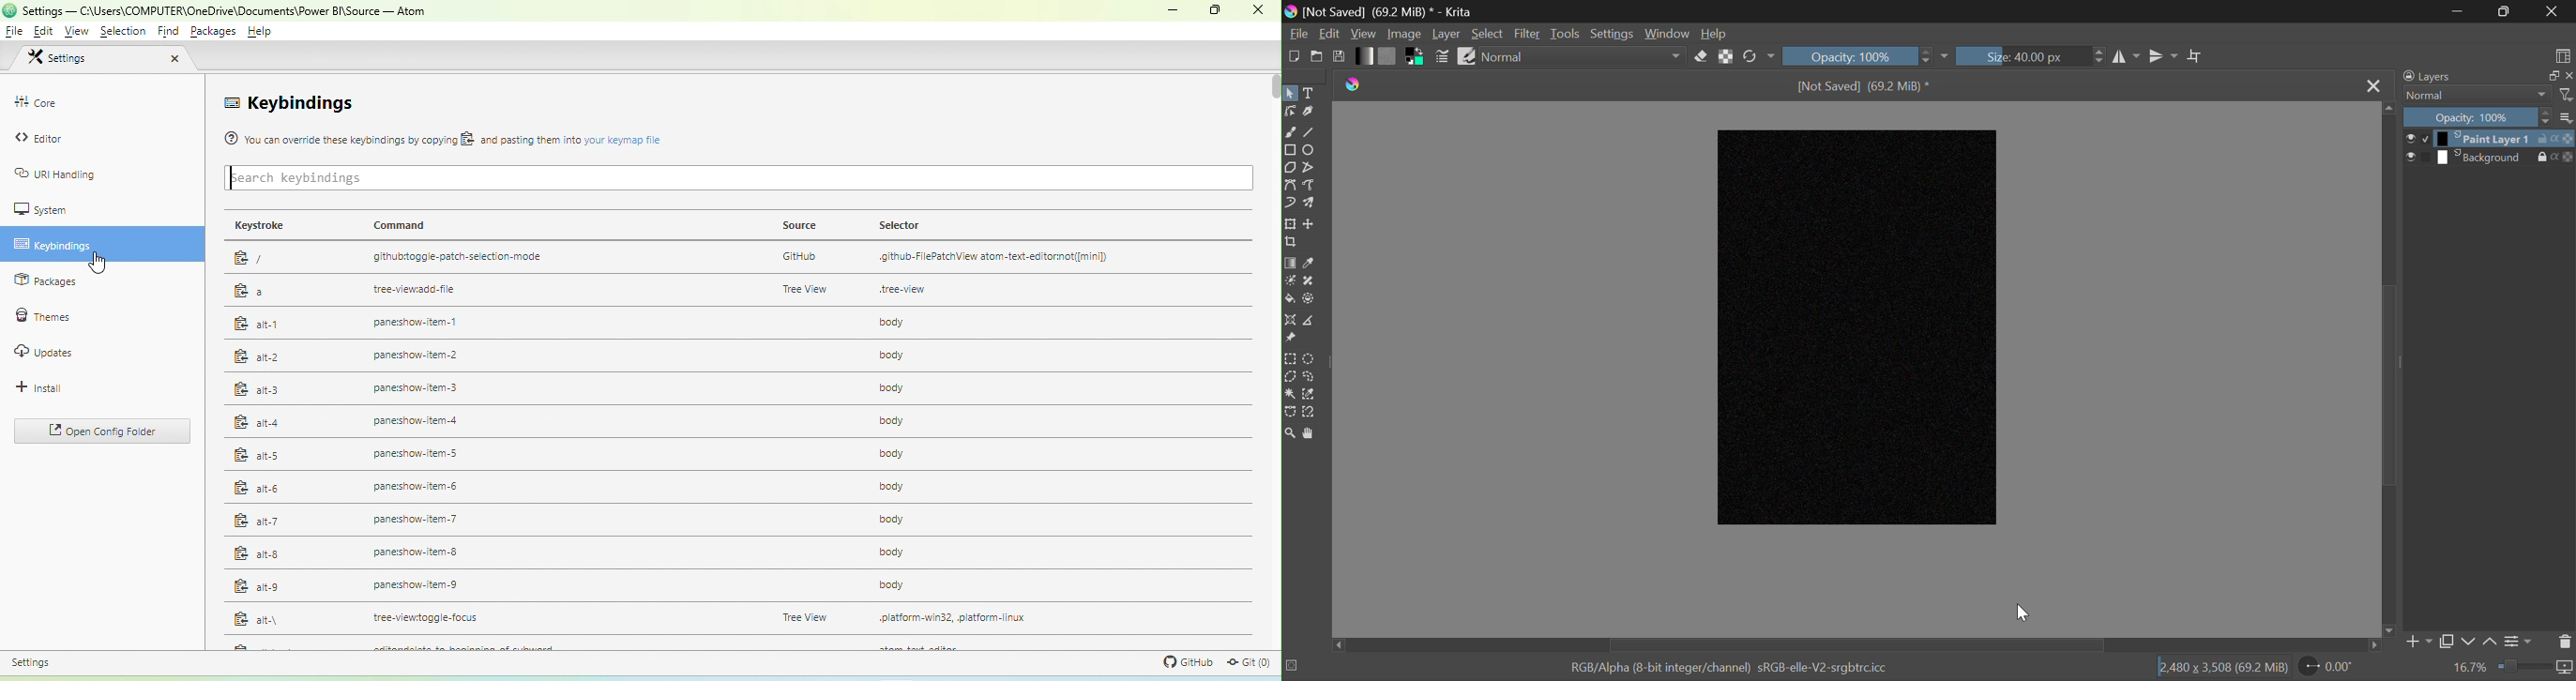  Describe the element at coordinates (1364, 34) in the screenshot. I see `View` at that location.